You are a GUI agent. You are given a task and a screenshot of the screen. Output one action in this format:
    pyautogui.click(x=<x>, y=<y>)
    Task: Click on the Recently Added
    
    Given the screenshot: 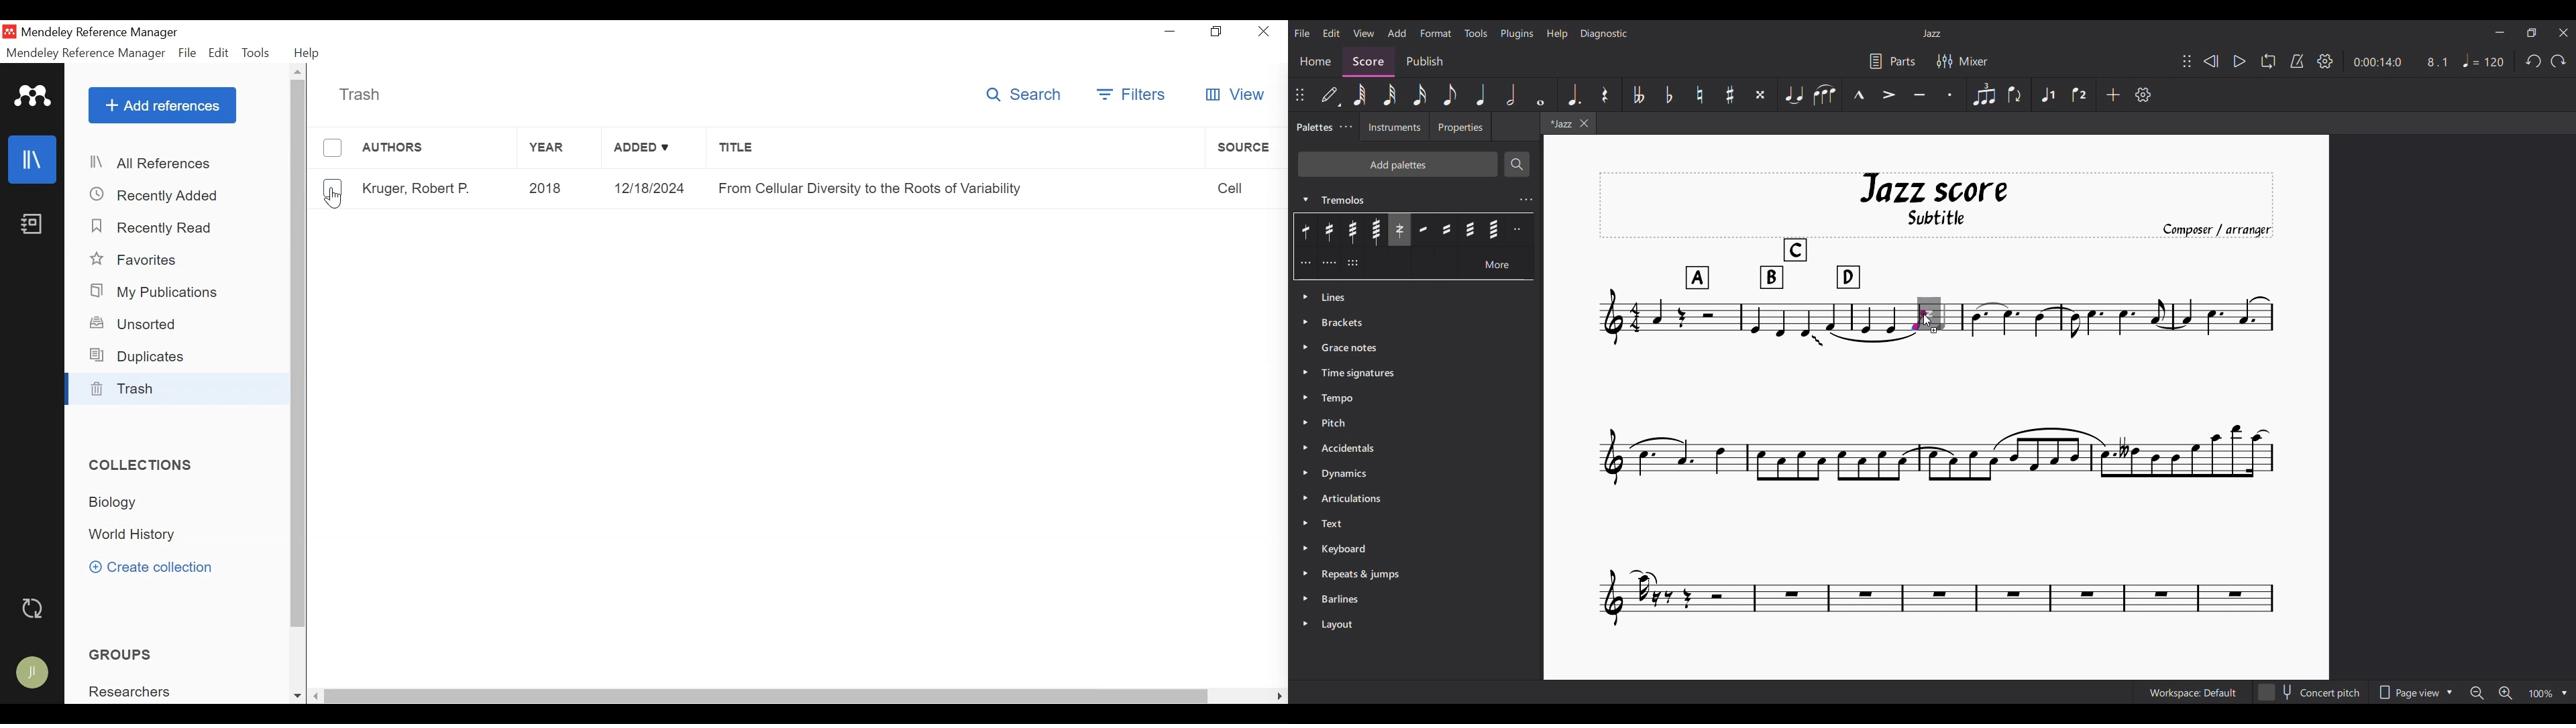 What is the action you would take?
    pyautogui.click(x=159, y=195)
    